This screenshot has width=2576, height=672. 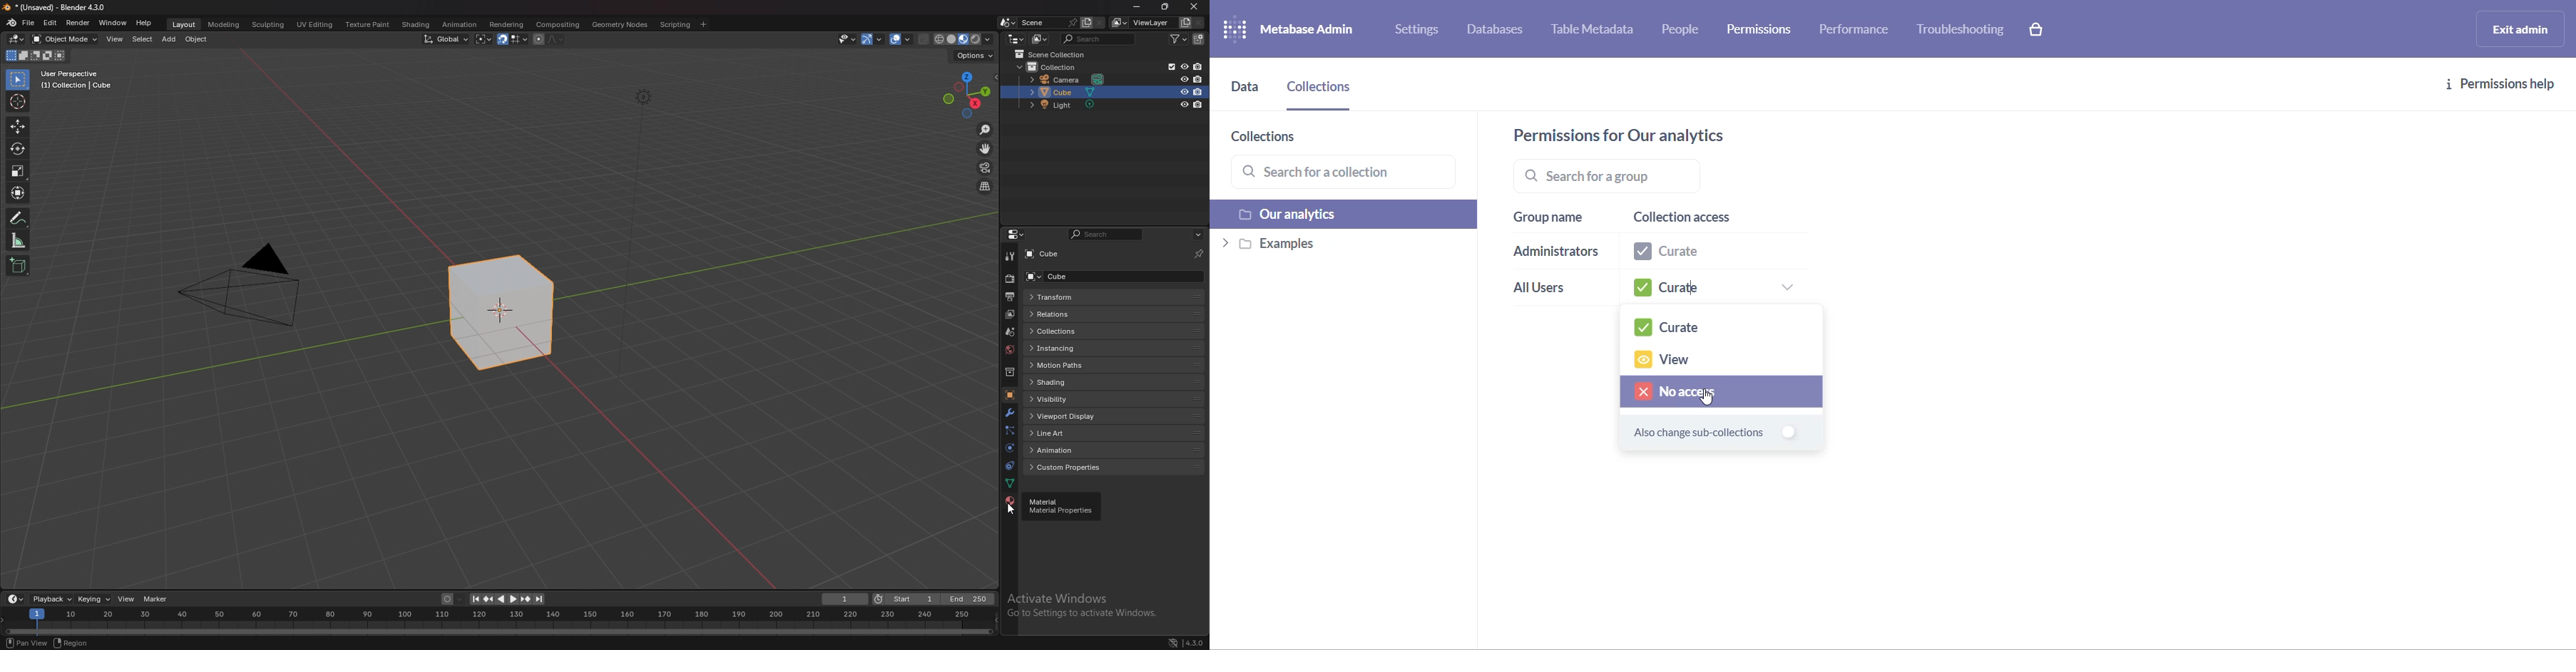 I want to click on move, so click(x=986, y=149).